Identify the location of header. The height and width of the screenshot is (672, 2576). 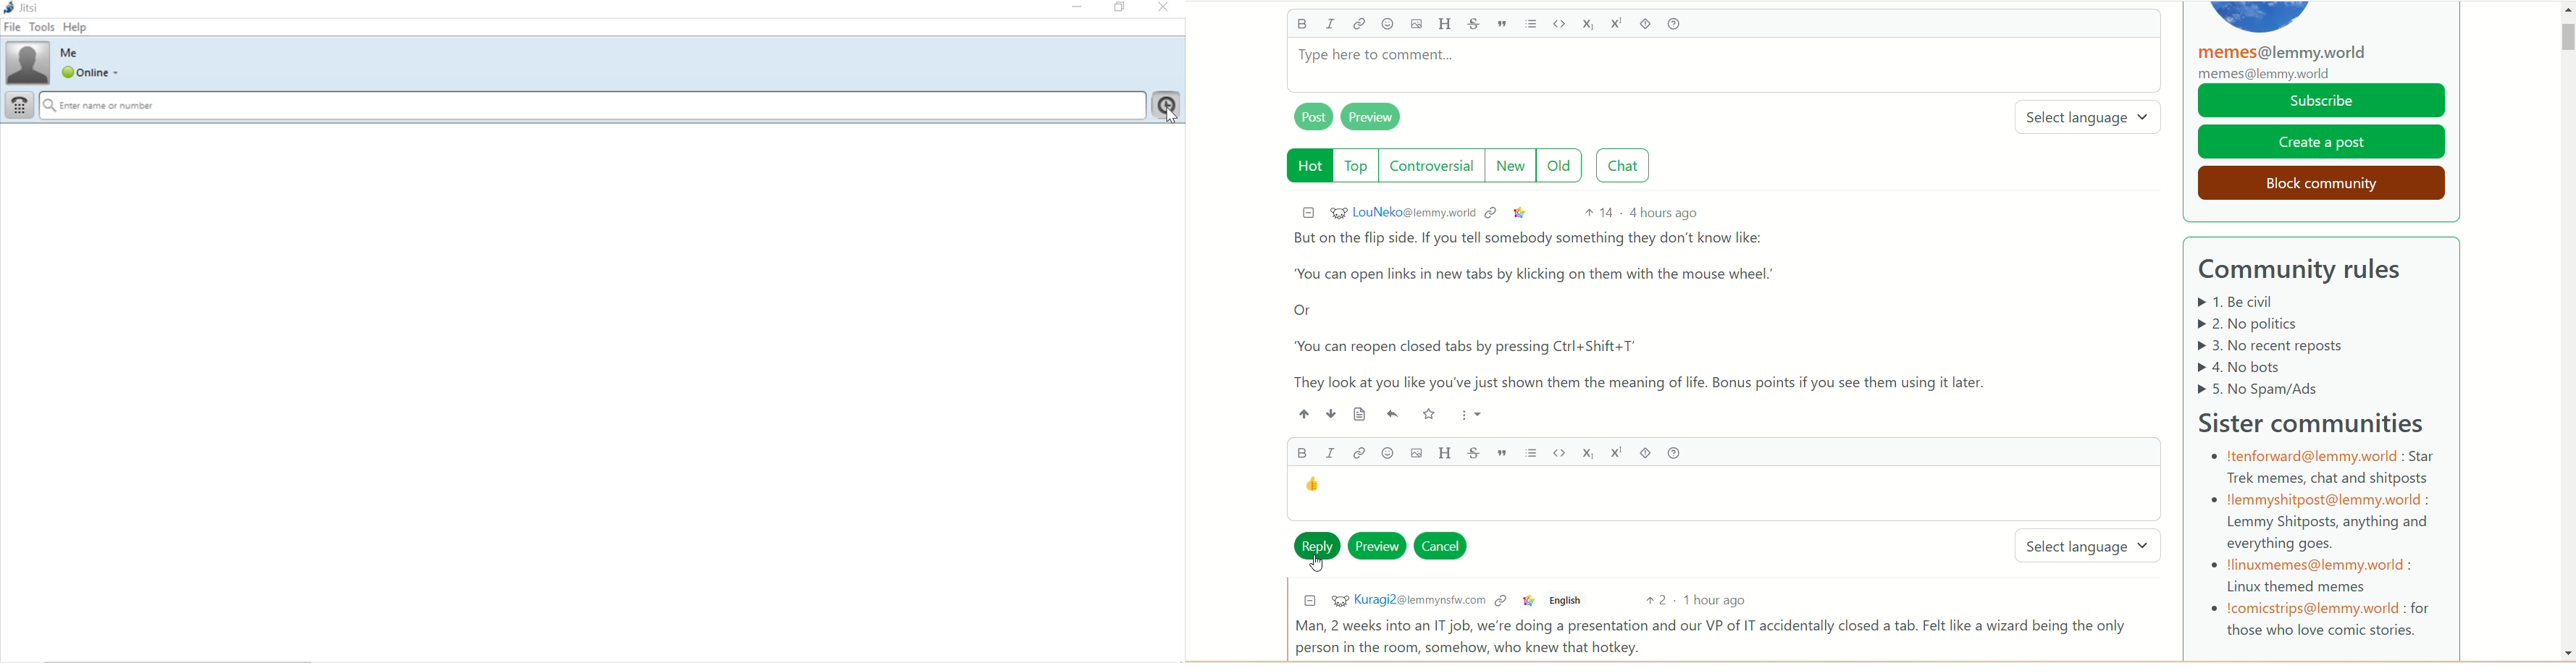
(1445, 24).